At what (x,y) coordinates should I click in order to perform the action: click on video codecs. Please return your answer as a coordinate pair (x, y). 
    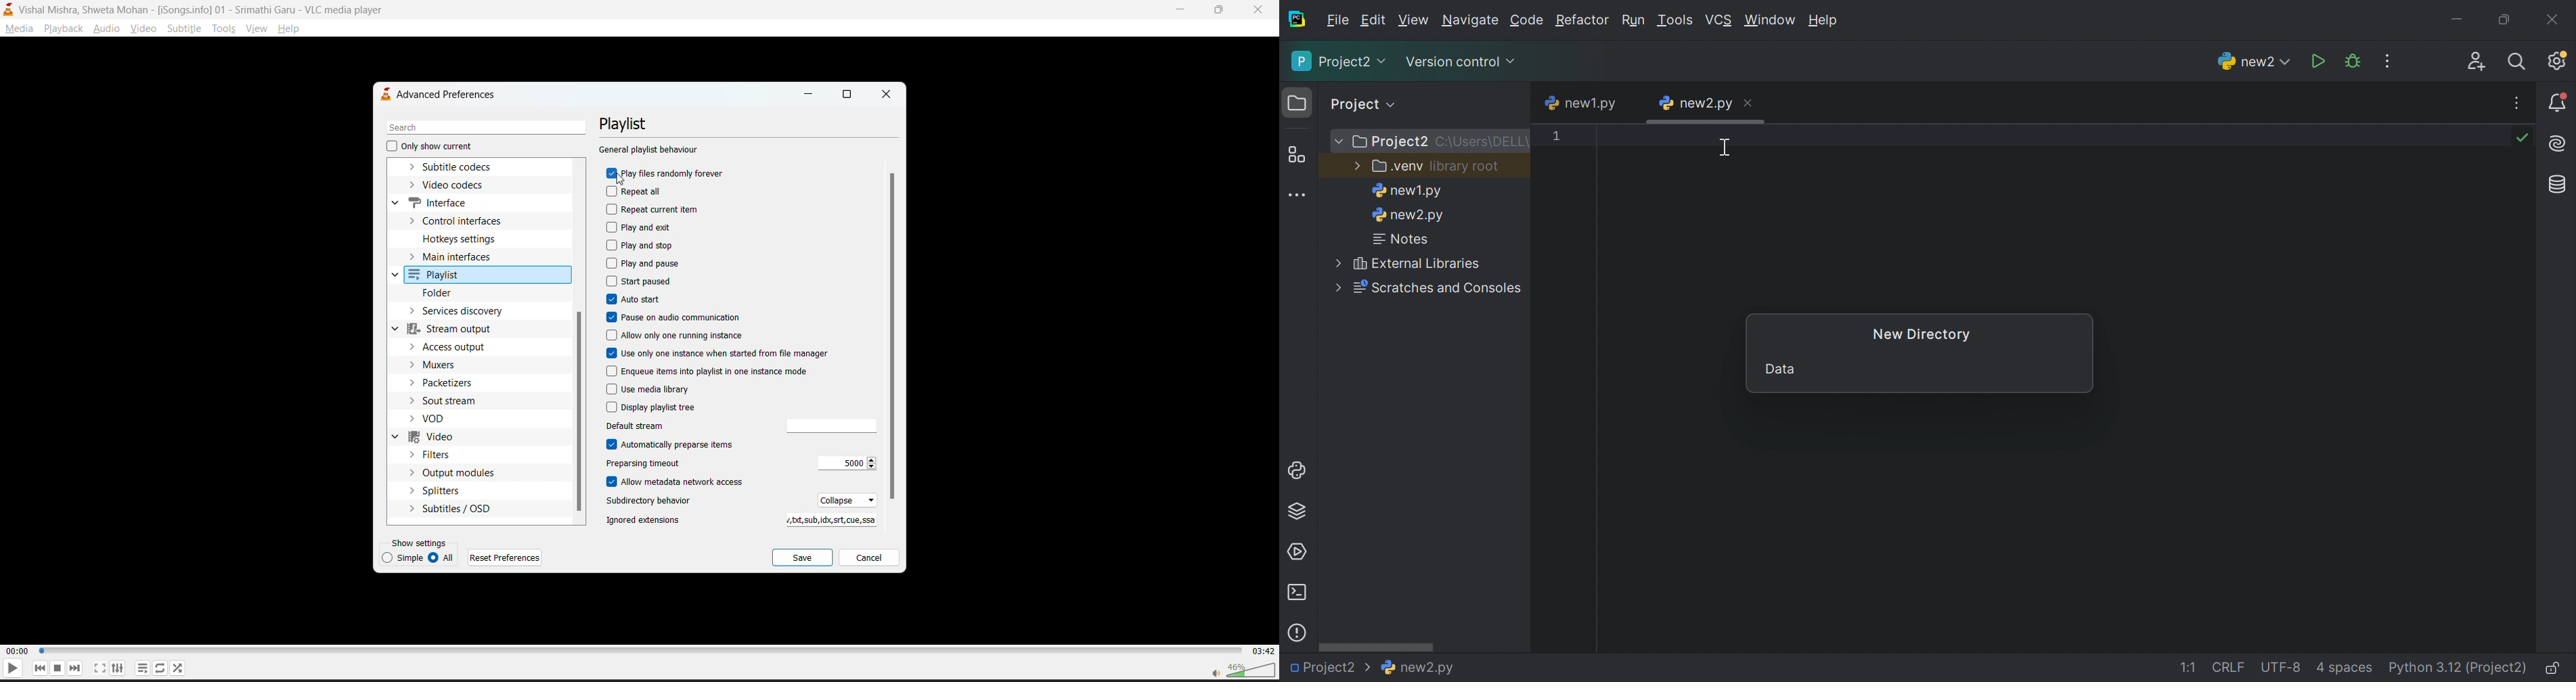
    Looking at the image, I should click on (456, 186).